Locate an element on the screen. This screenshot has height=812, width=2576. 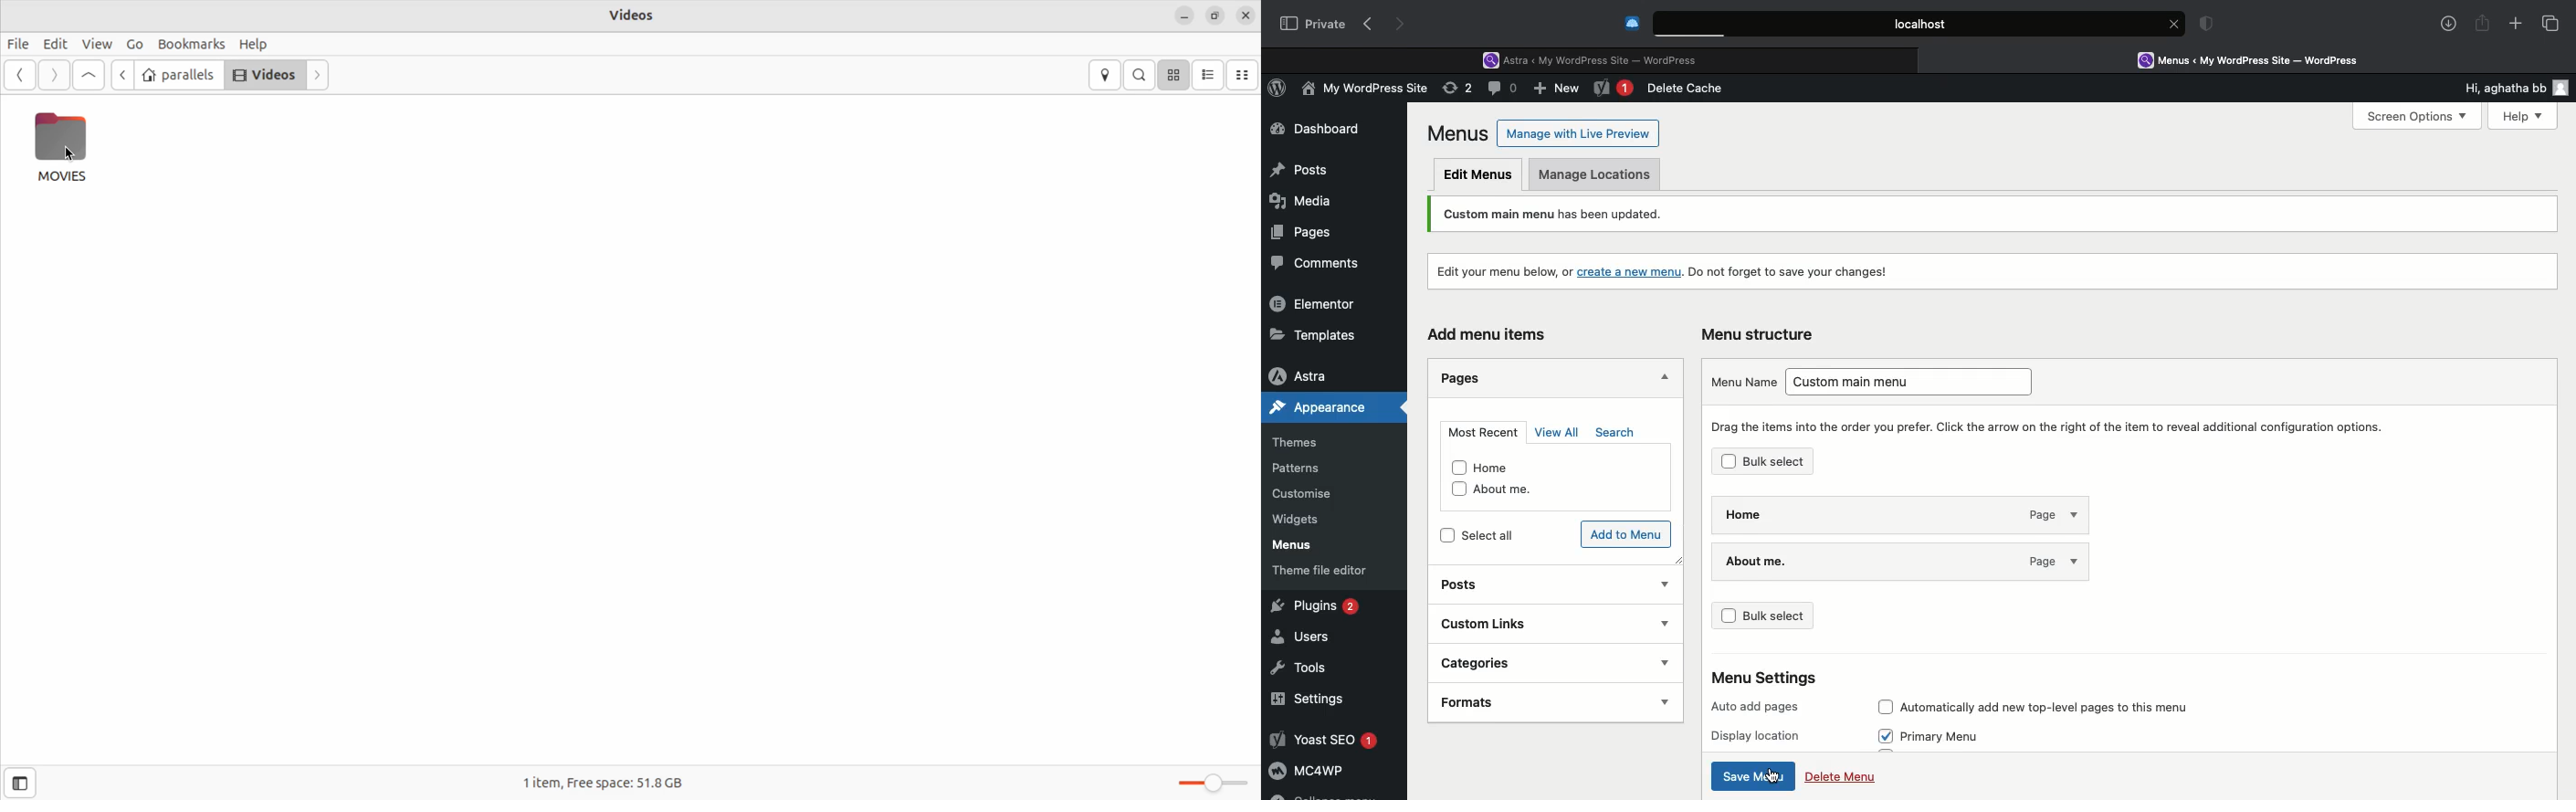
Customize is located at coordinates (1305, 497).